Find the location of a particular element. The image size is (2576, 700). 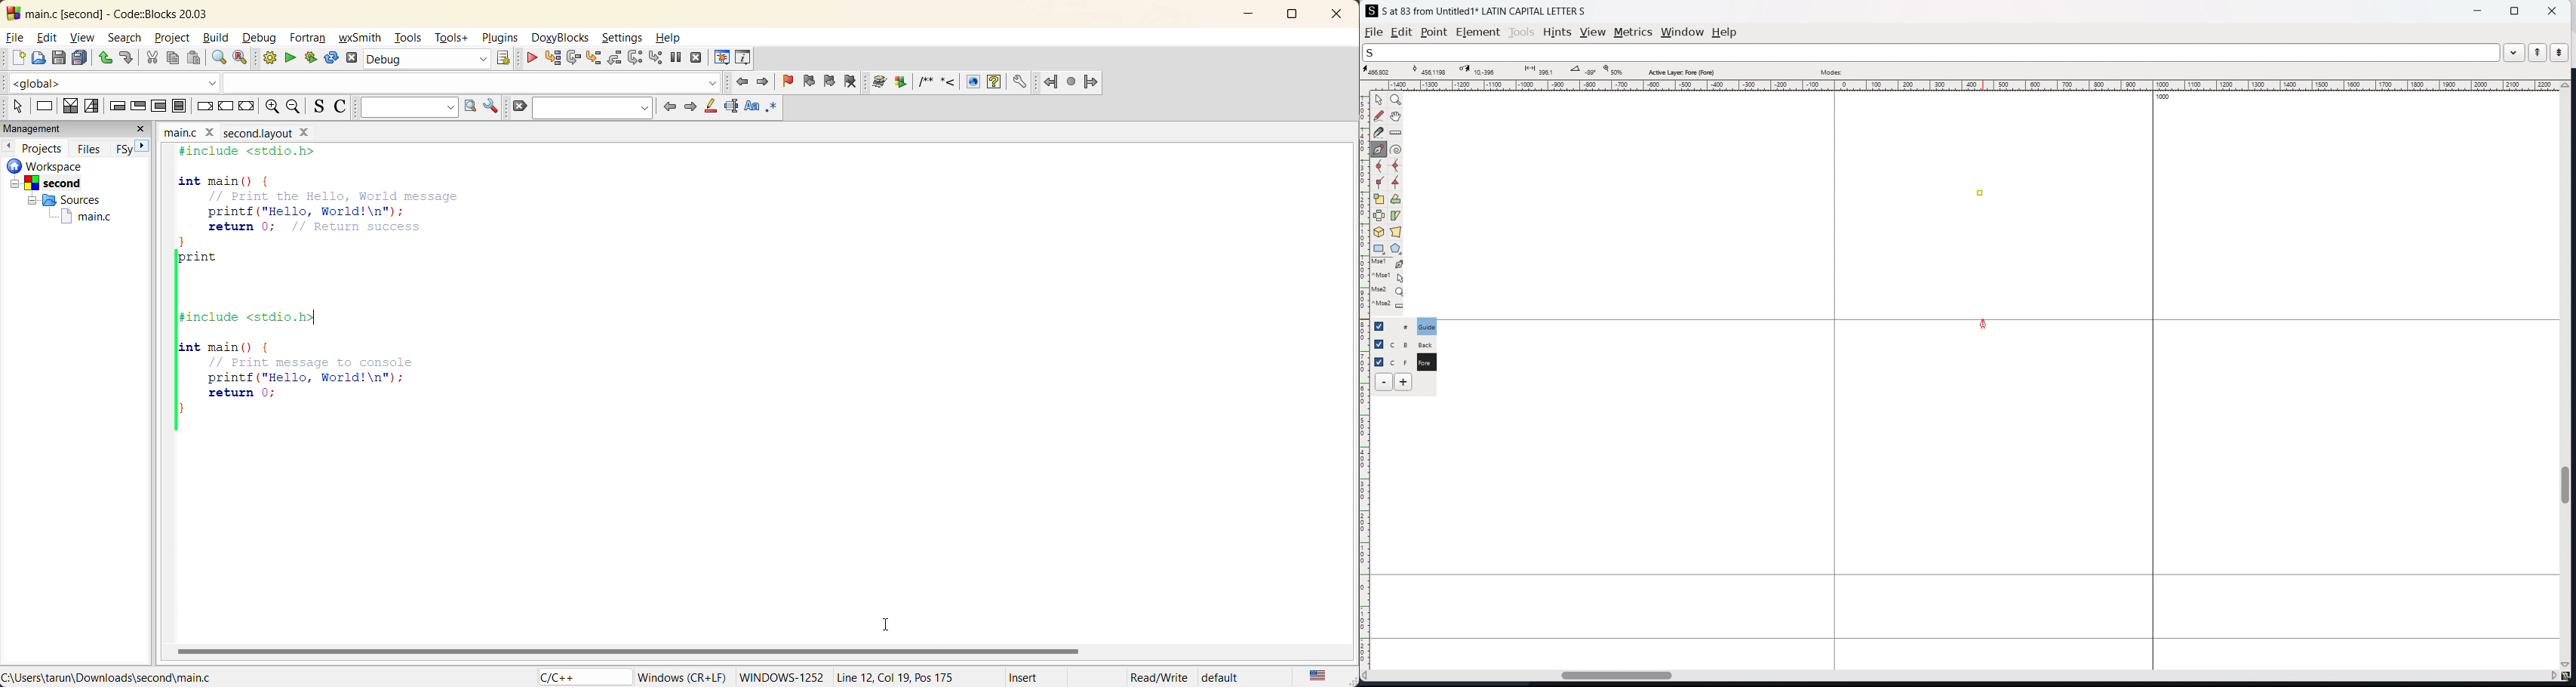

block instruction is located at coordinates (179, 106).